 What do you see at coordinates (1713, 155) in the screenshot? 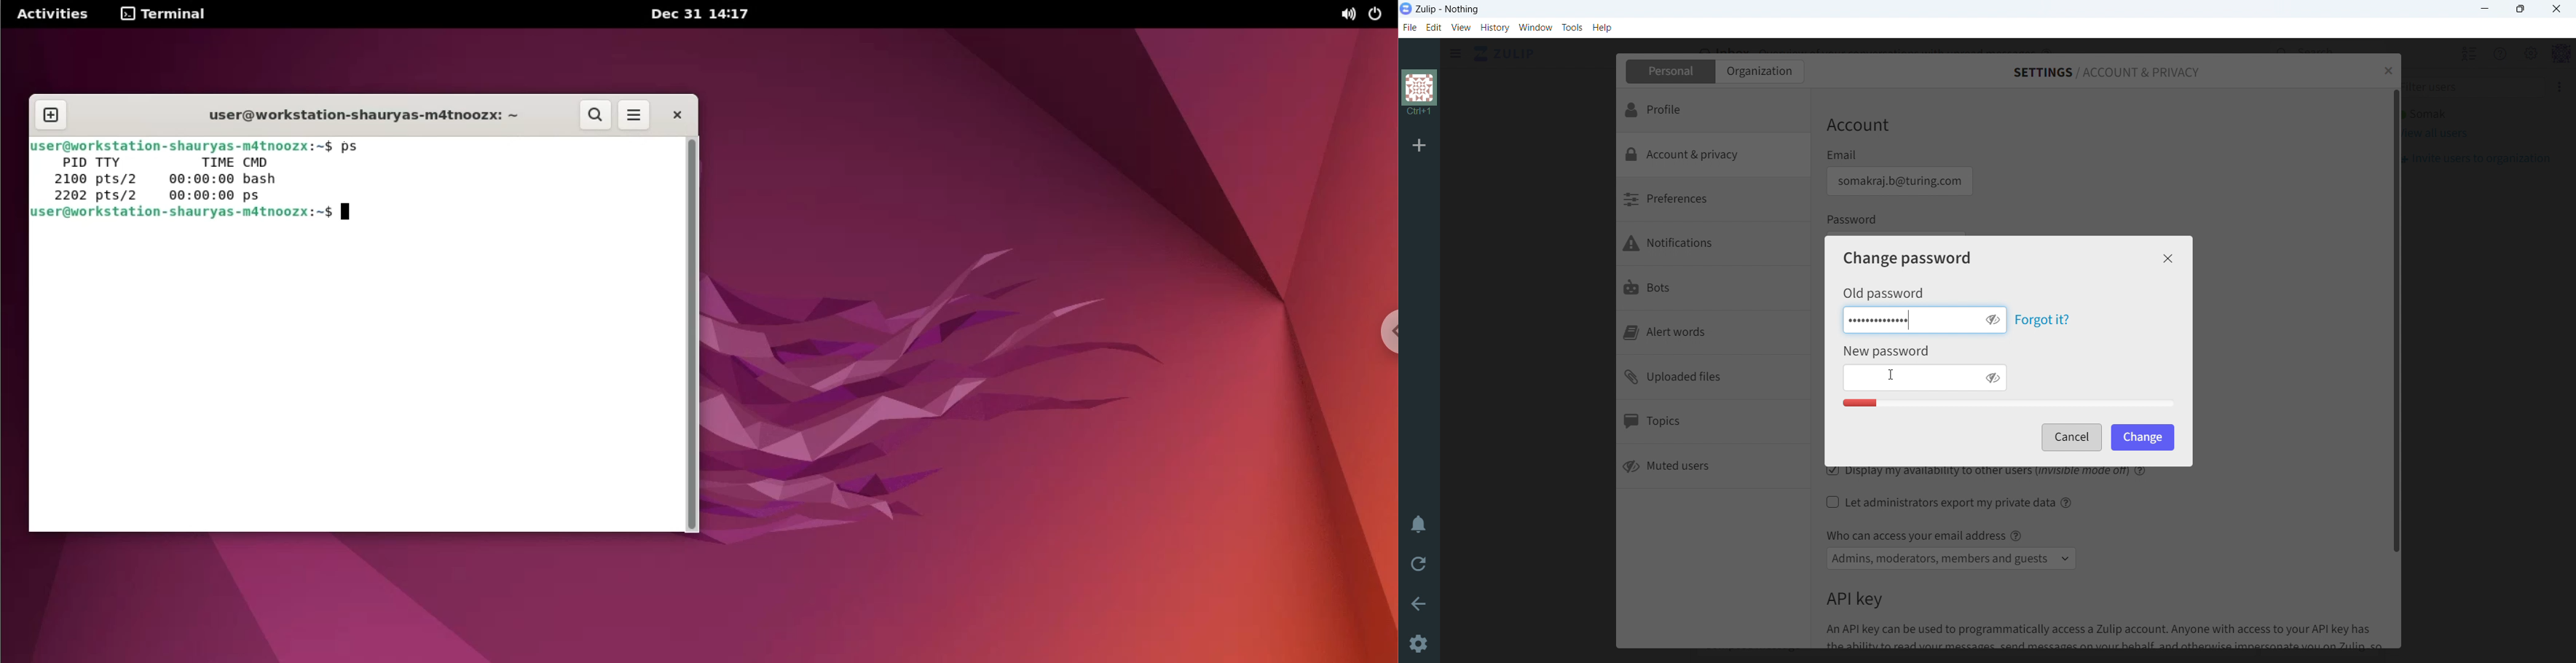
I see `account & privacy selected` at bounding box center [1713, 155].